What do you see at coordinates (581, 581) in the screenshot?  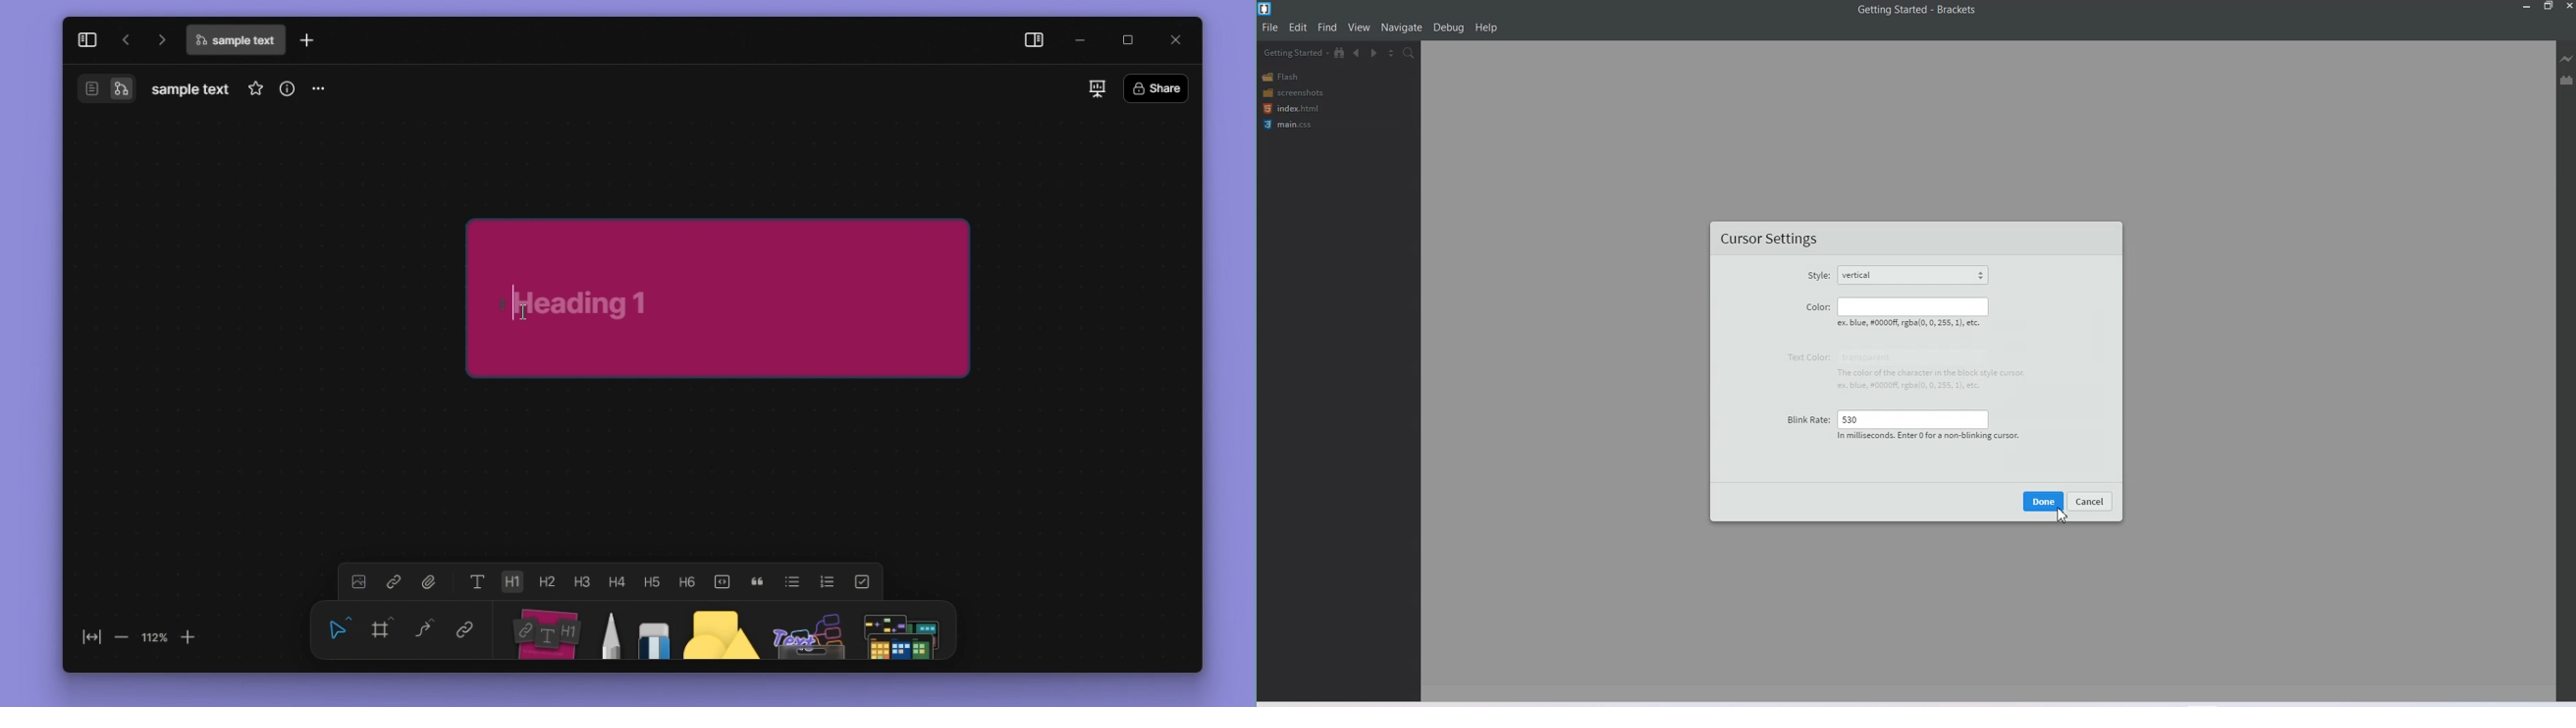 I see `Heading 3` at bounding box center [581, 581].